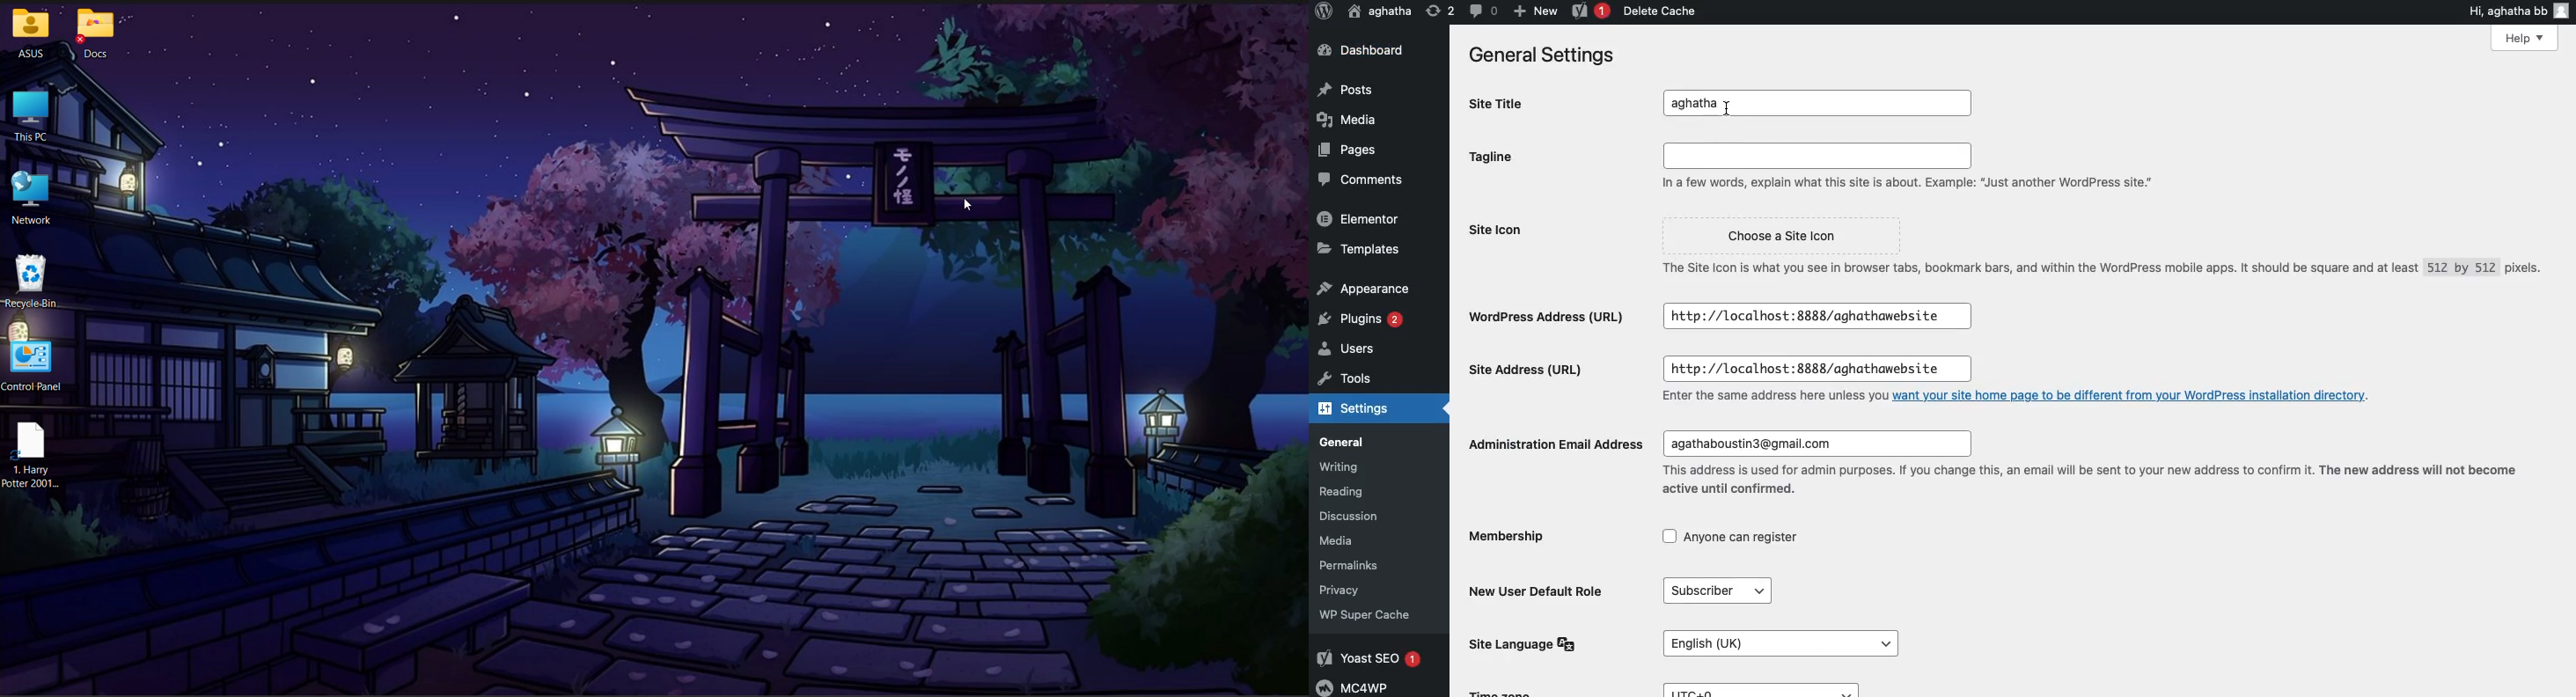 The image size is (2576, 700). Describe the element at coordinates (1505, 692) in the screenshot. I see `Time Zone` at that location.